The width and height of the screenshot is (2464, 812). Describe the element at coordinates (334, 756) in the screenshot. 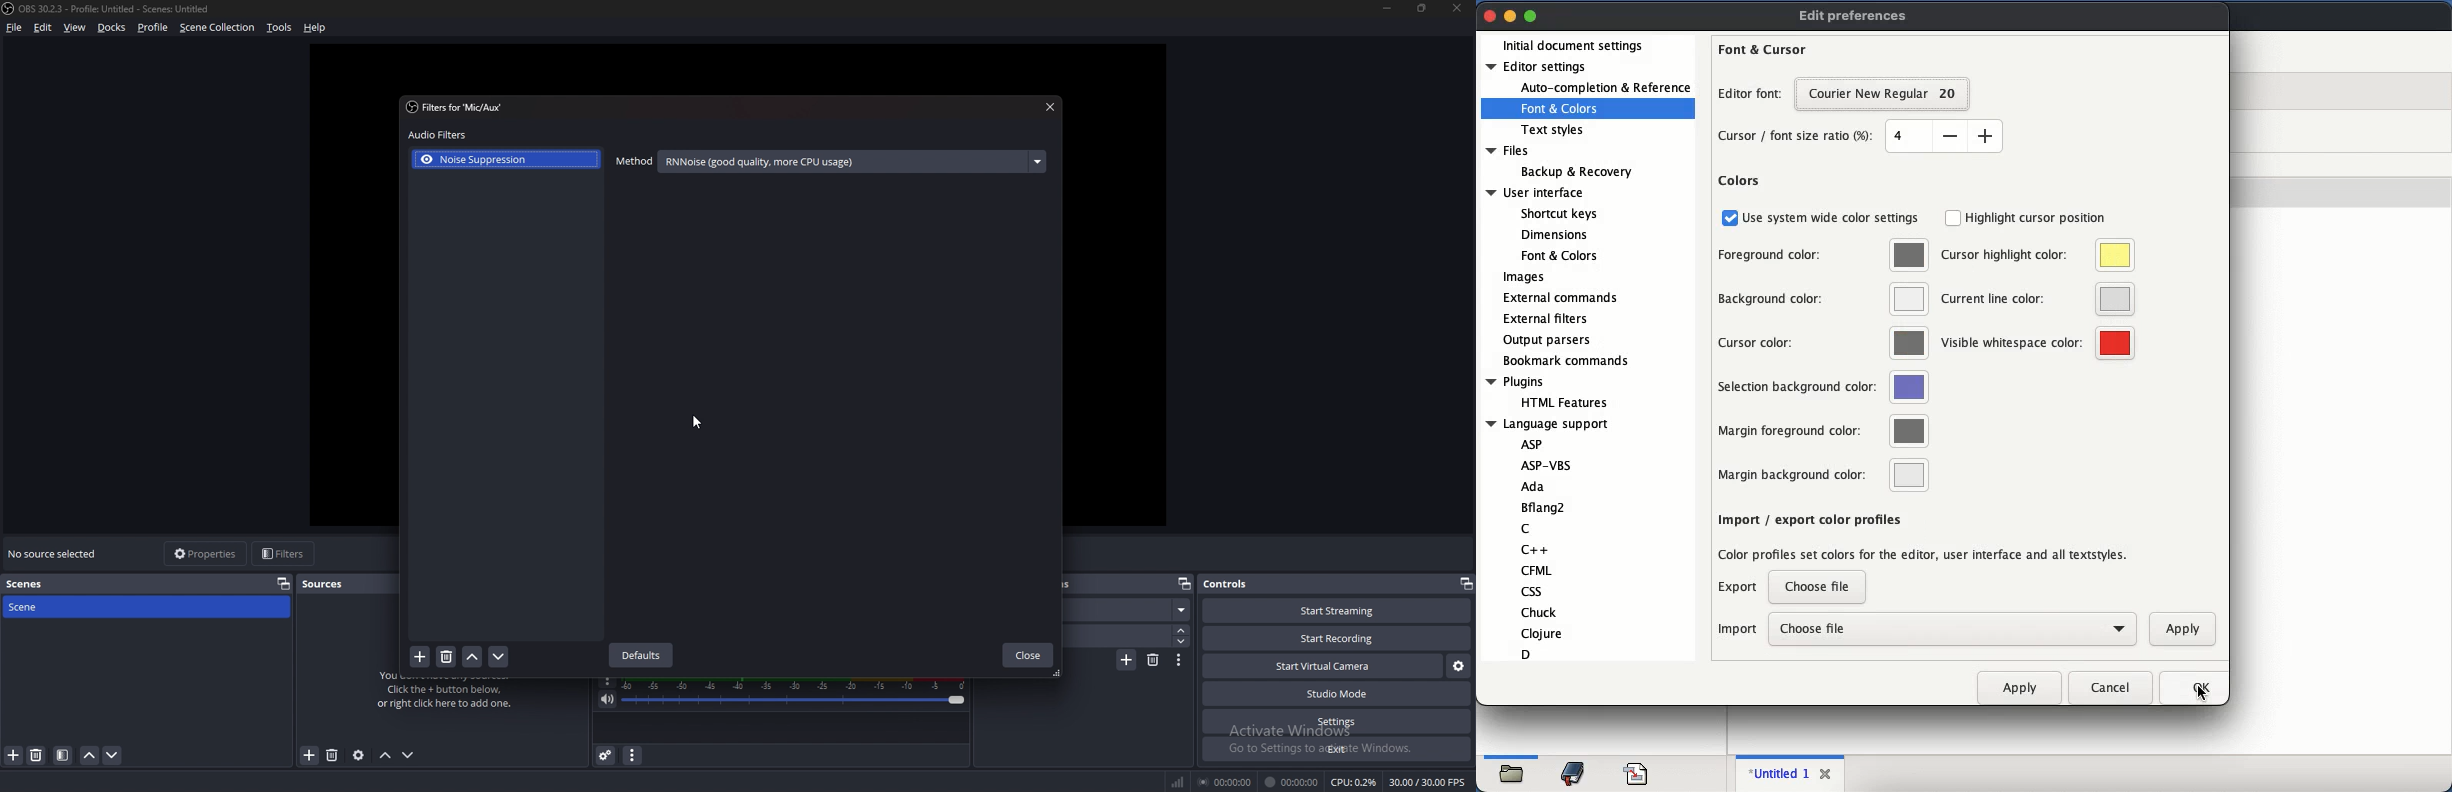

I see `add source` at that location.